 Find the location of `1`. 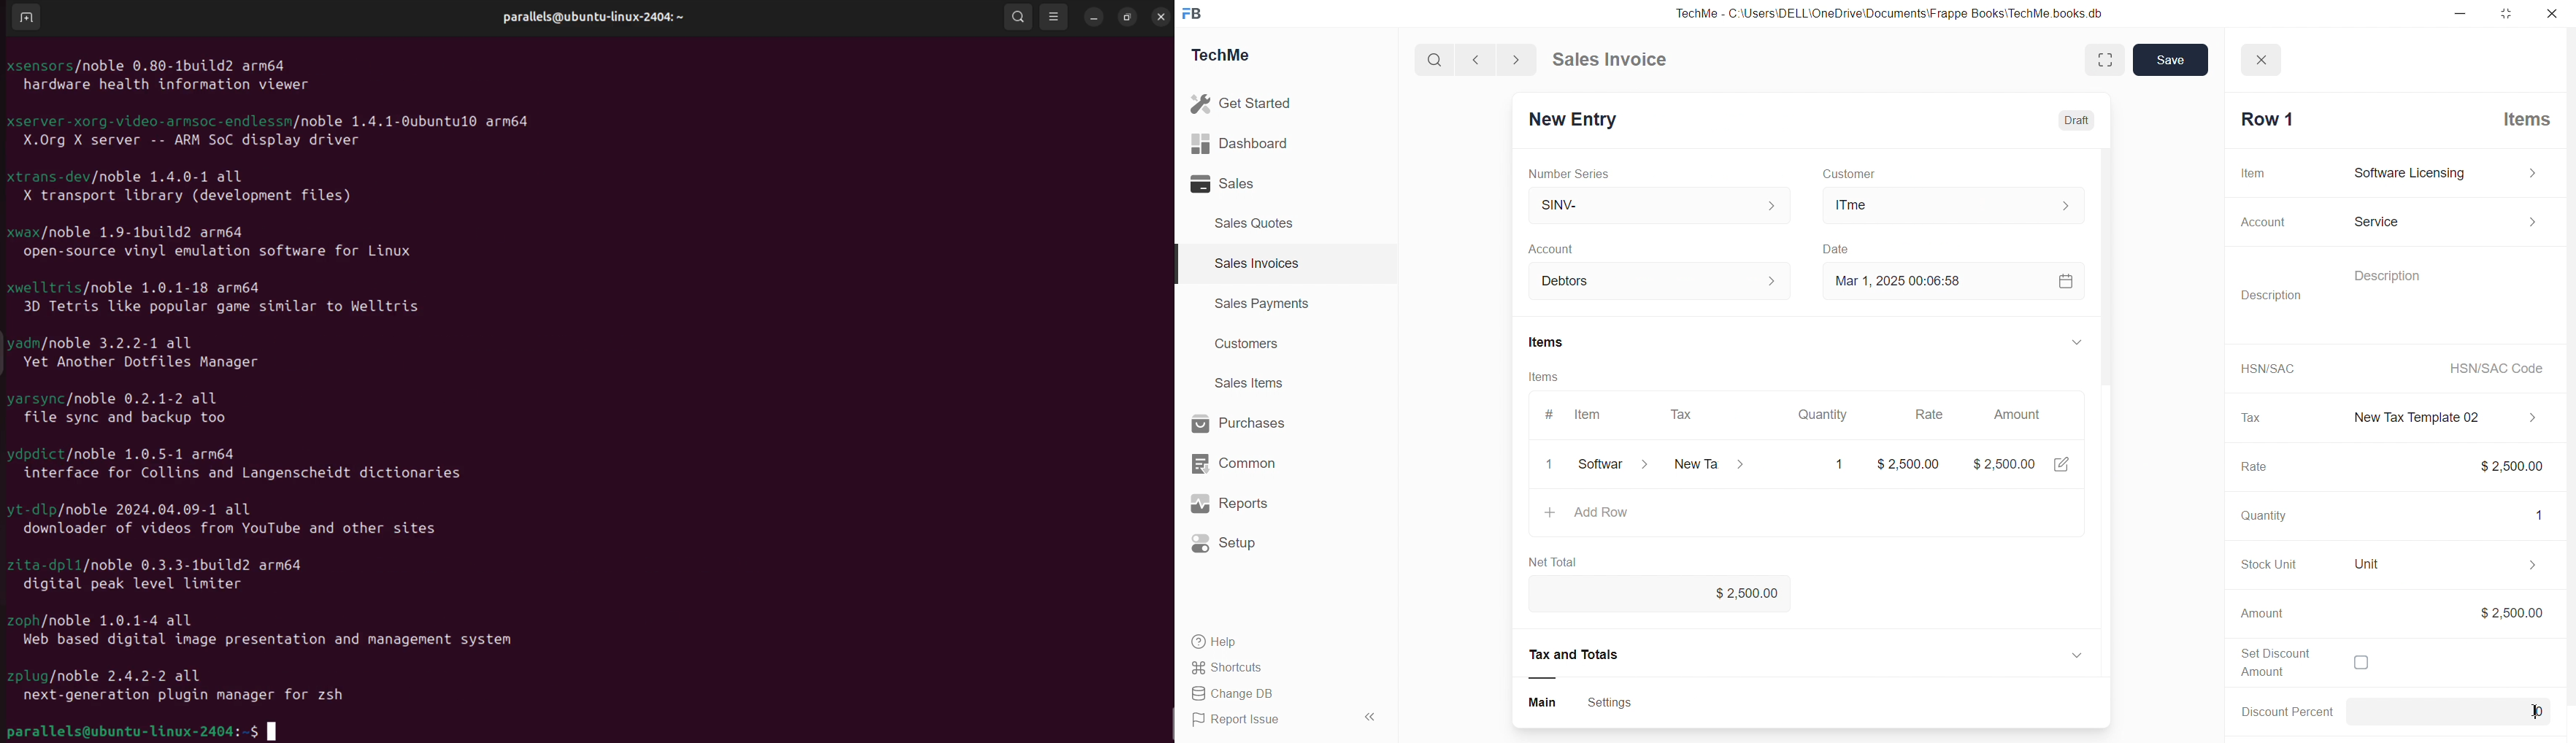

1 is located at coordinates (2532, 513).